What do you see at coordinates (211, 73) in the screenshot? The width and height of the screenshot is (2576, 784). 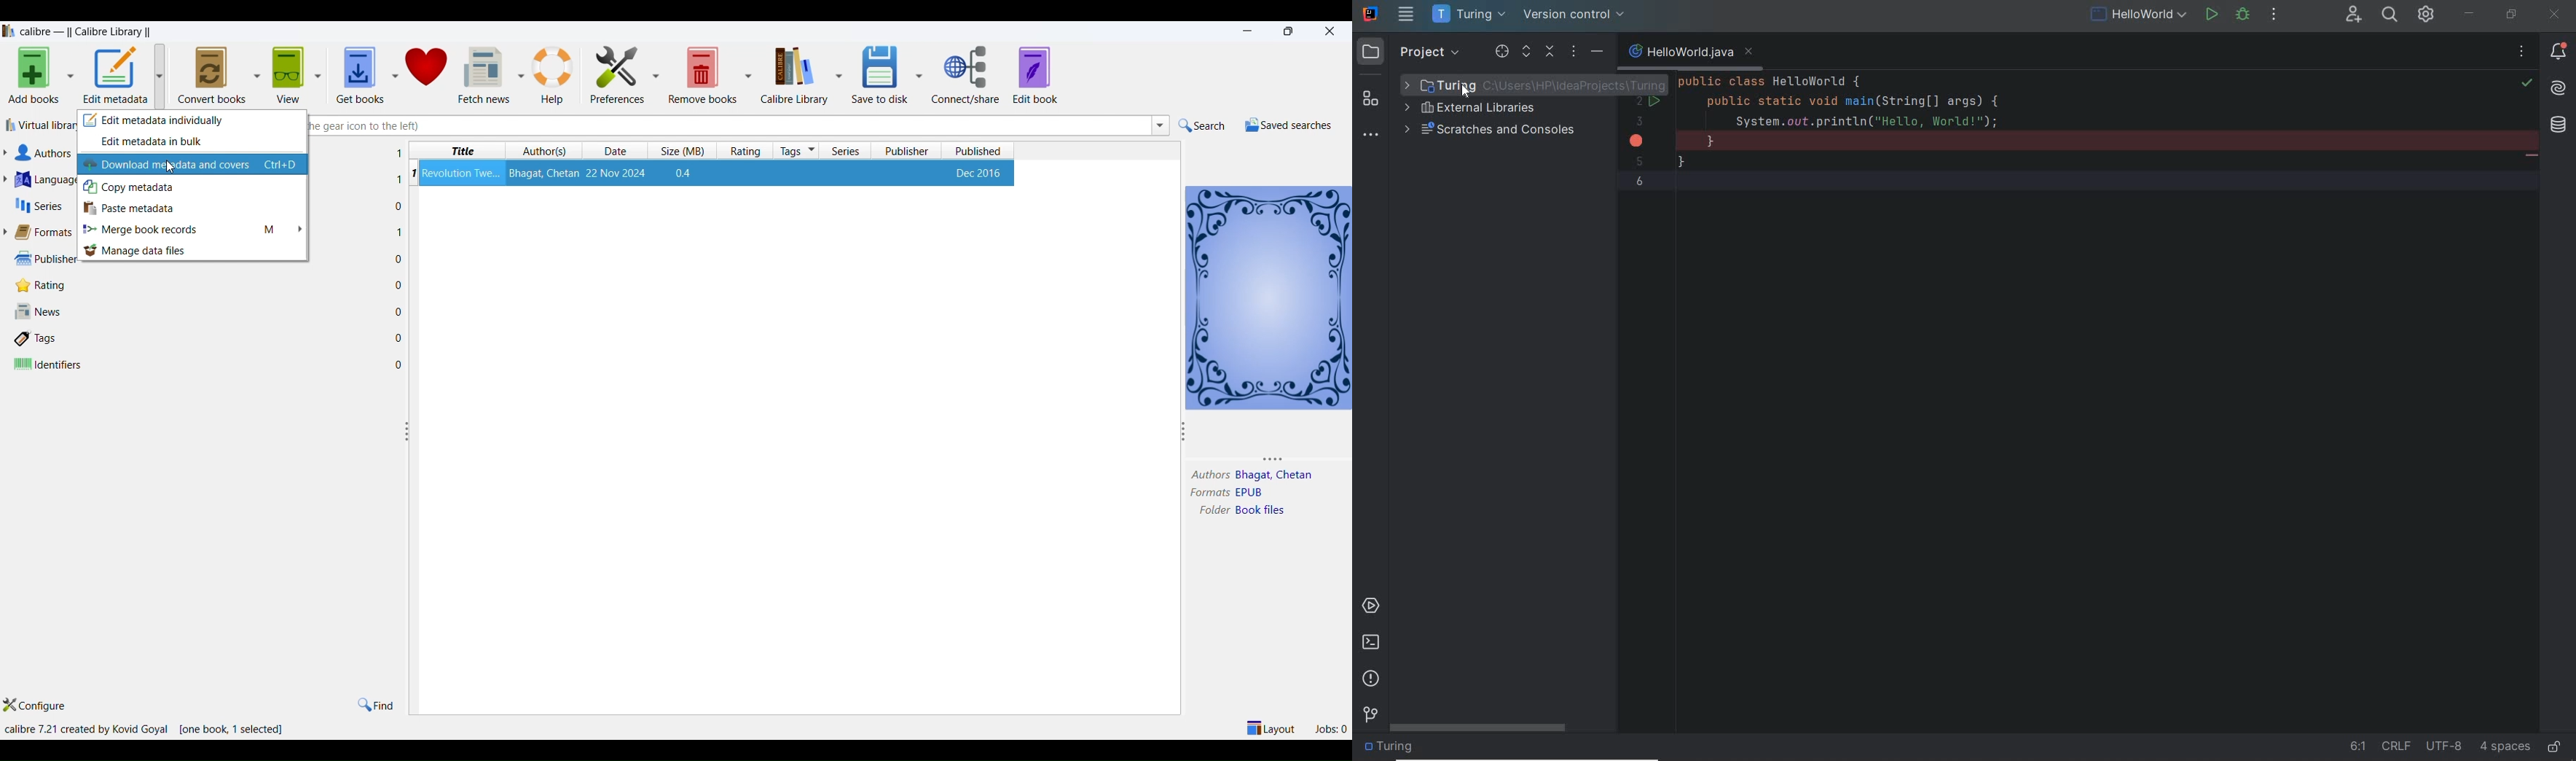 I see `convert books` at bounding box center [211, 73].